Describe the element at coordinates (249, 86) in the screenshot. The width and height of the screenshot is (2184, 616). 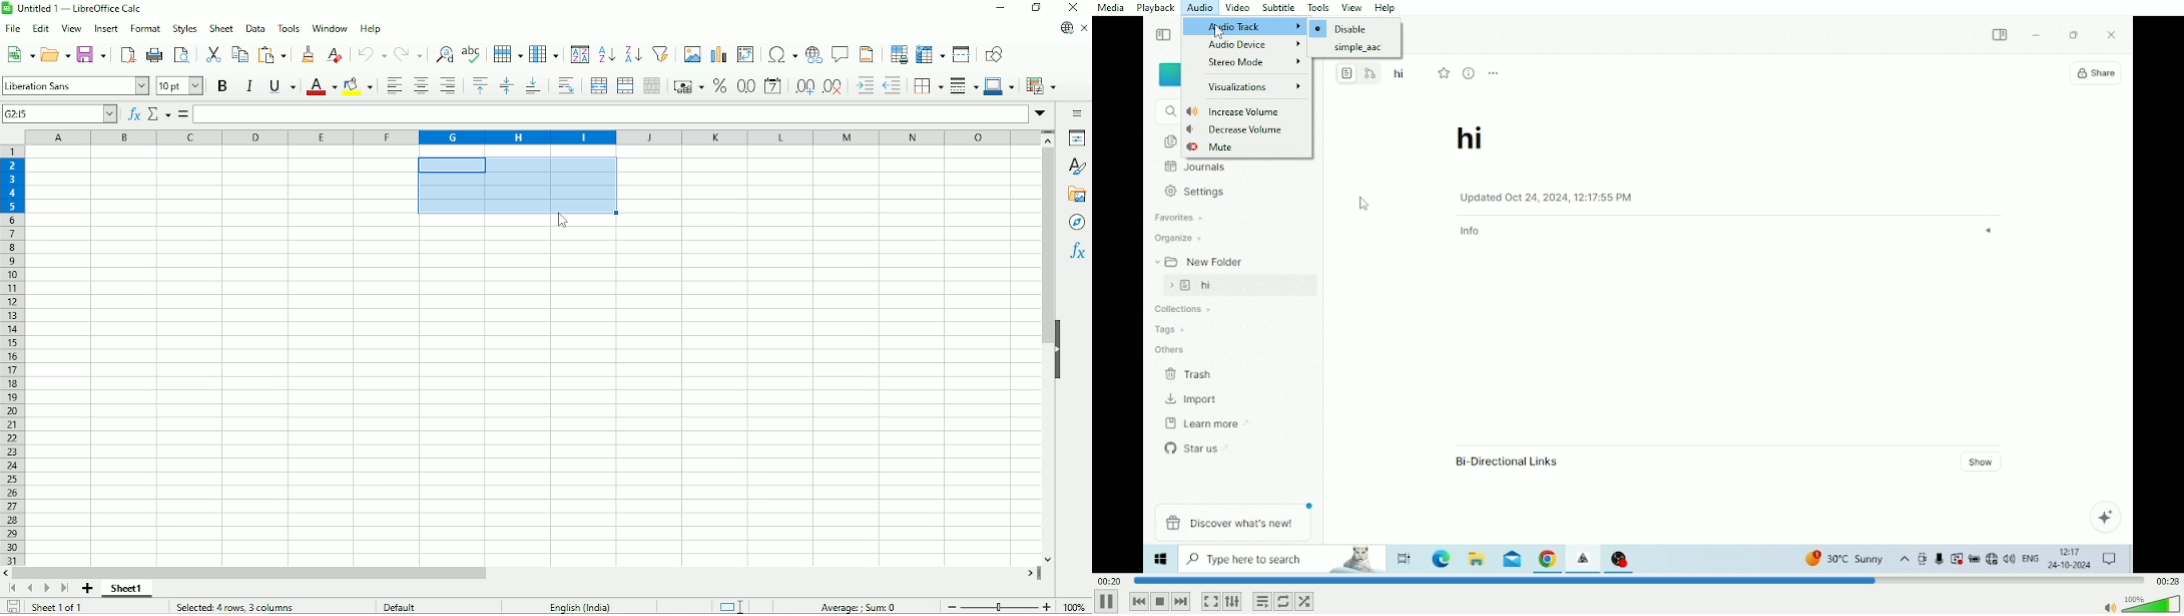
I see `Italic` at that location.